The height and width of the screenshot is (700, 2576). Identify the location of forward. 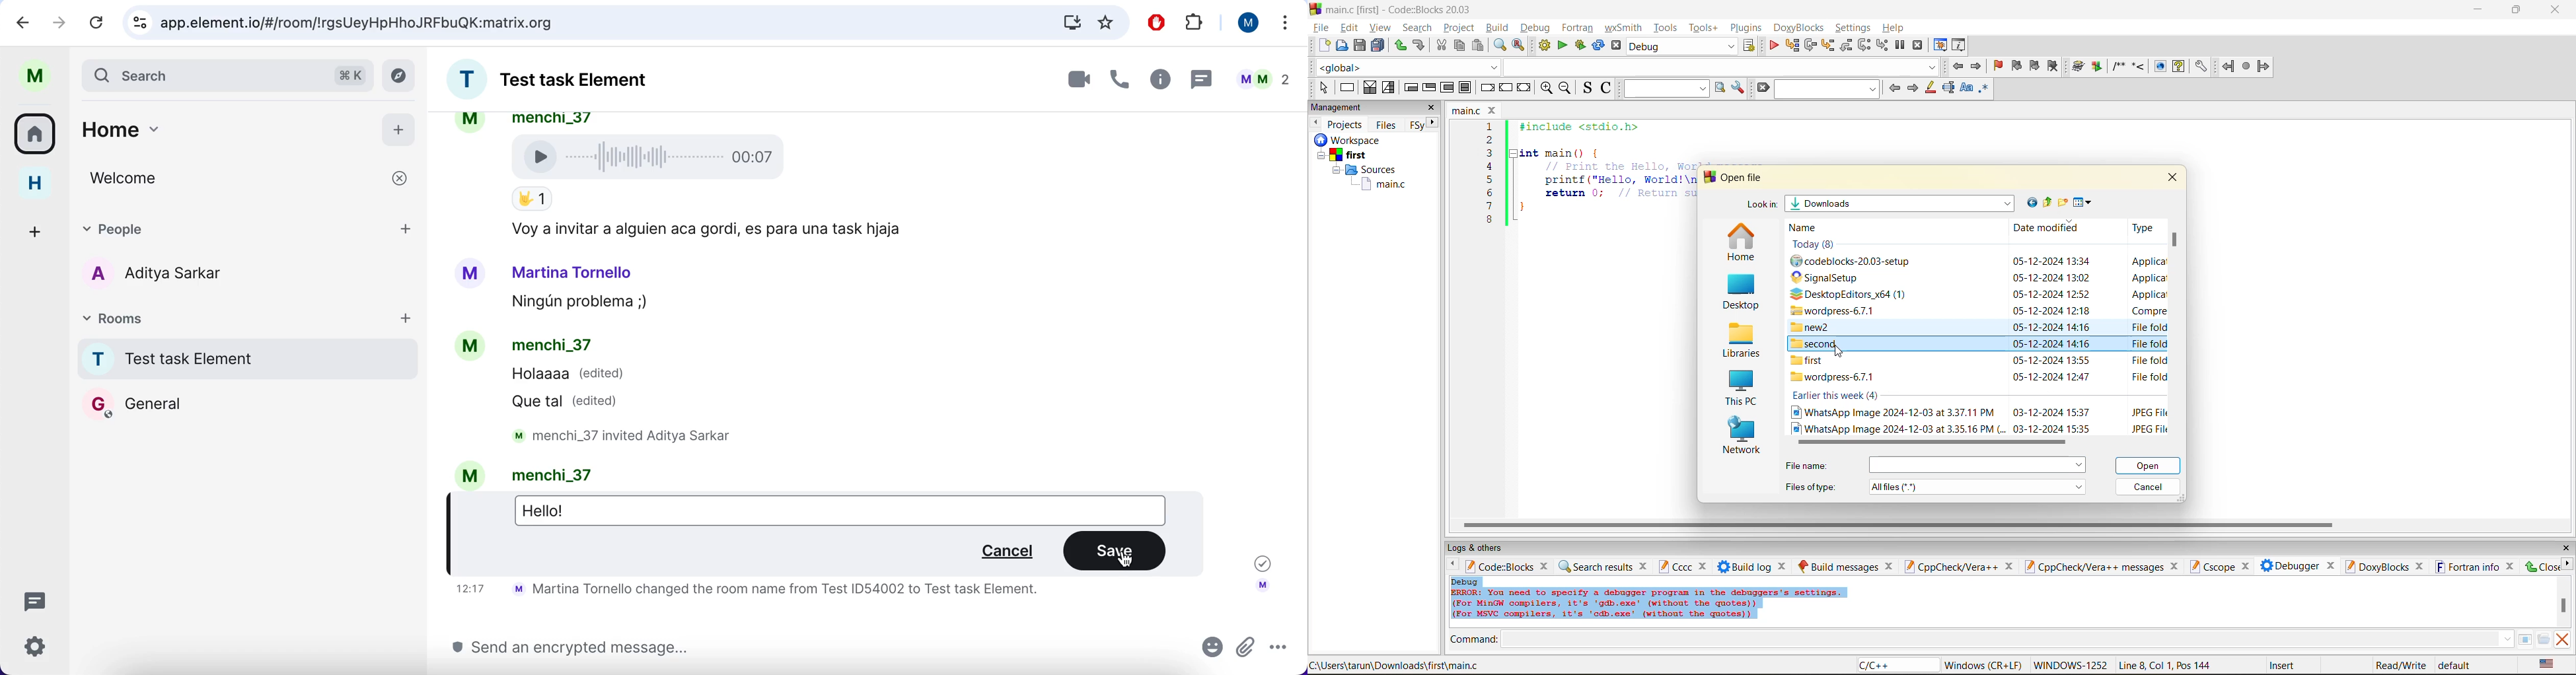
(59, 25).